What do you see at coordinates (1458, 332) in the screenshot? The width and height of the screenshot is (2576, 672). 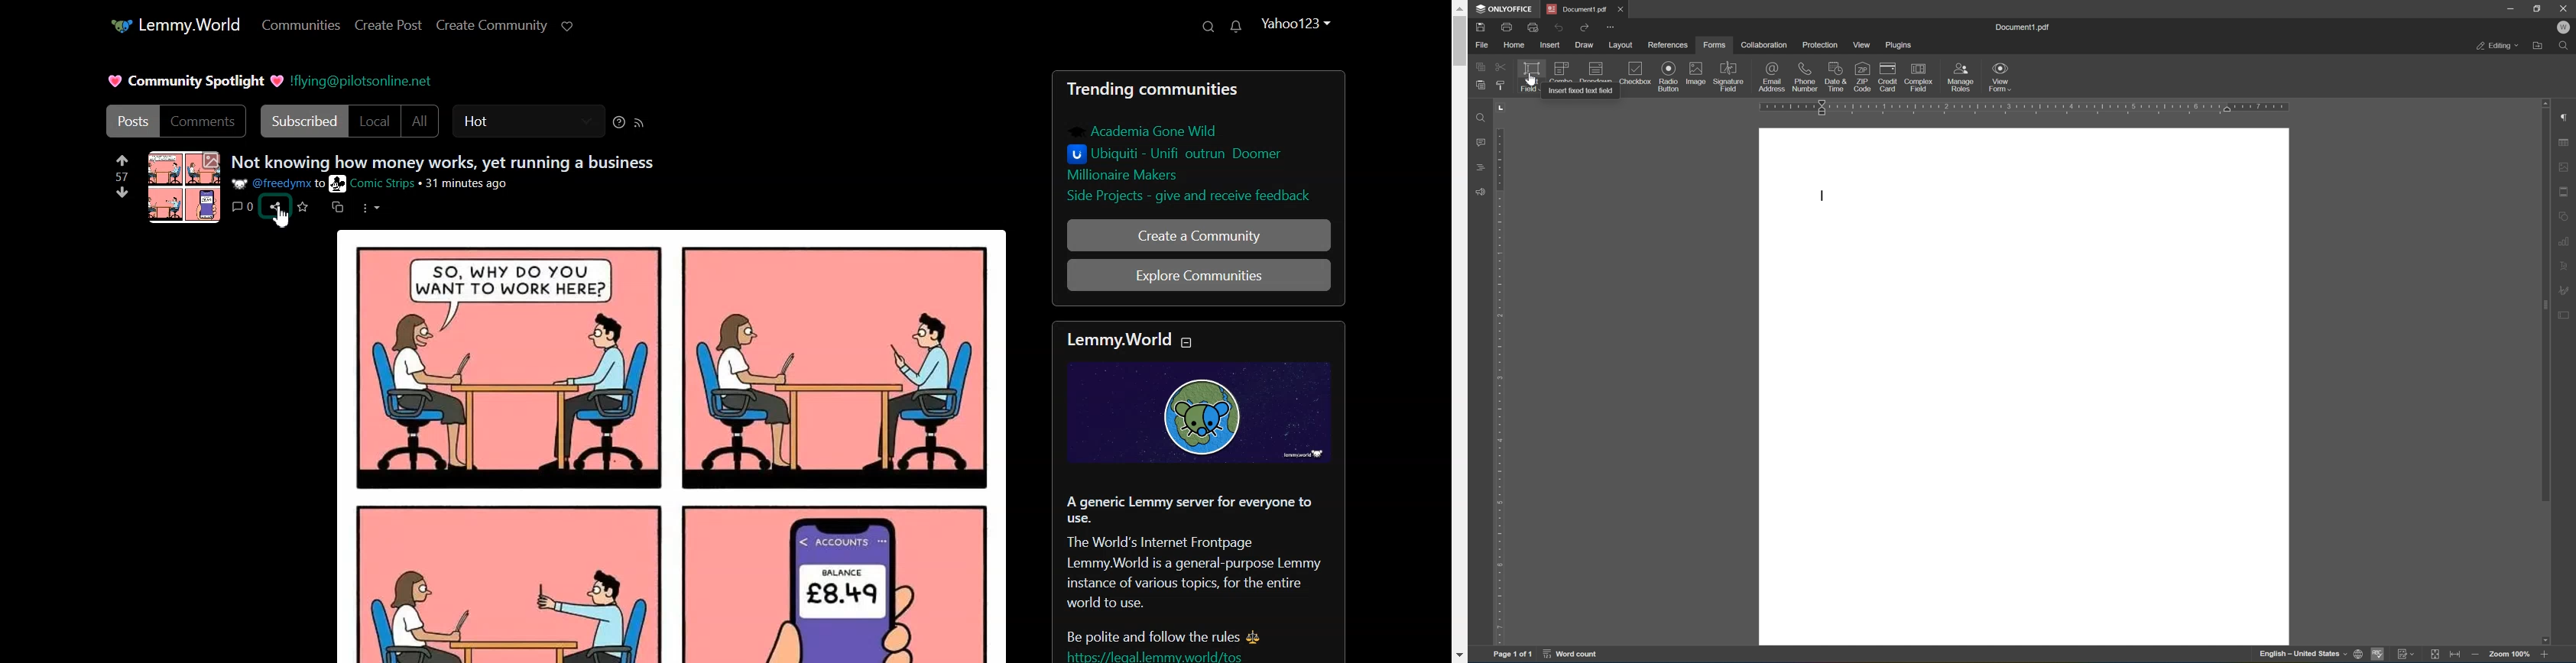 I see `Vertical scroll bar` at bounding box center [1458, 332].